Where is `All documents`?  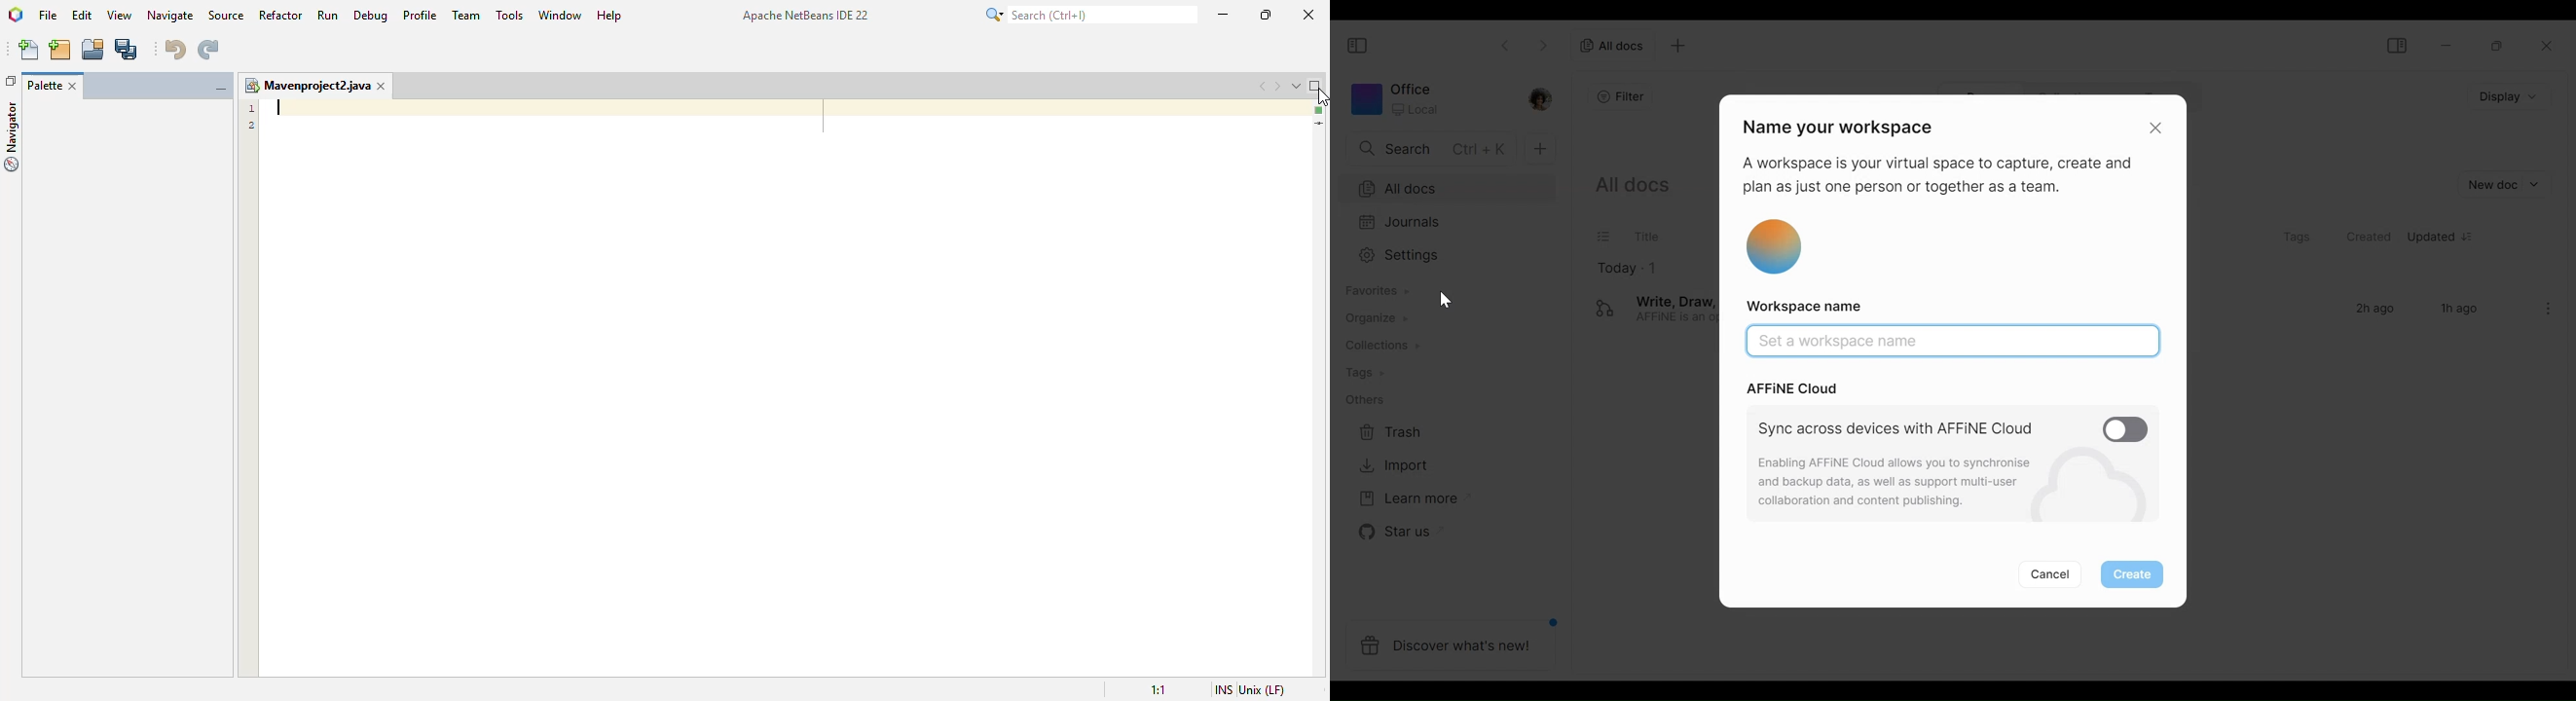 All documents is located at coordinates (1445, 187).